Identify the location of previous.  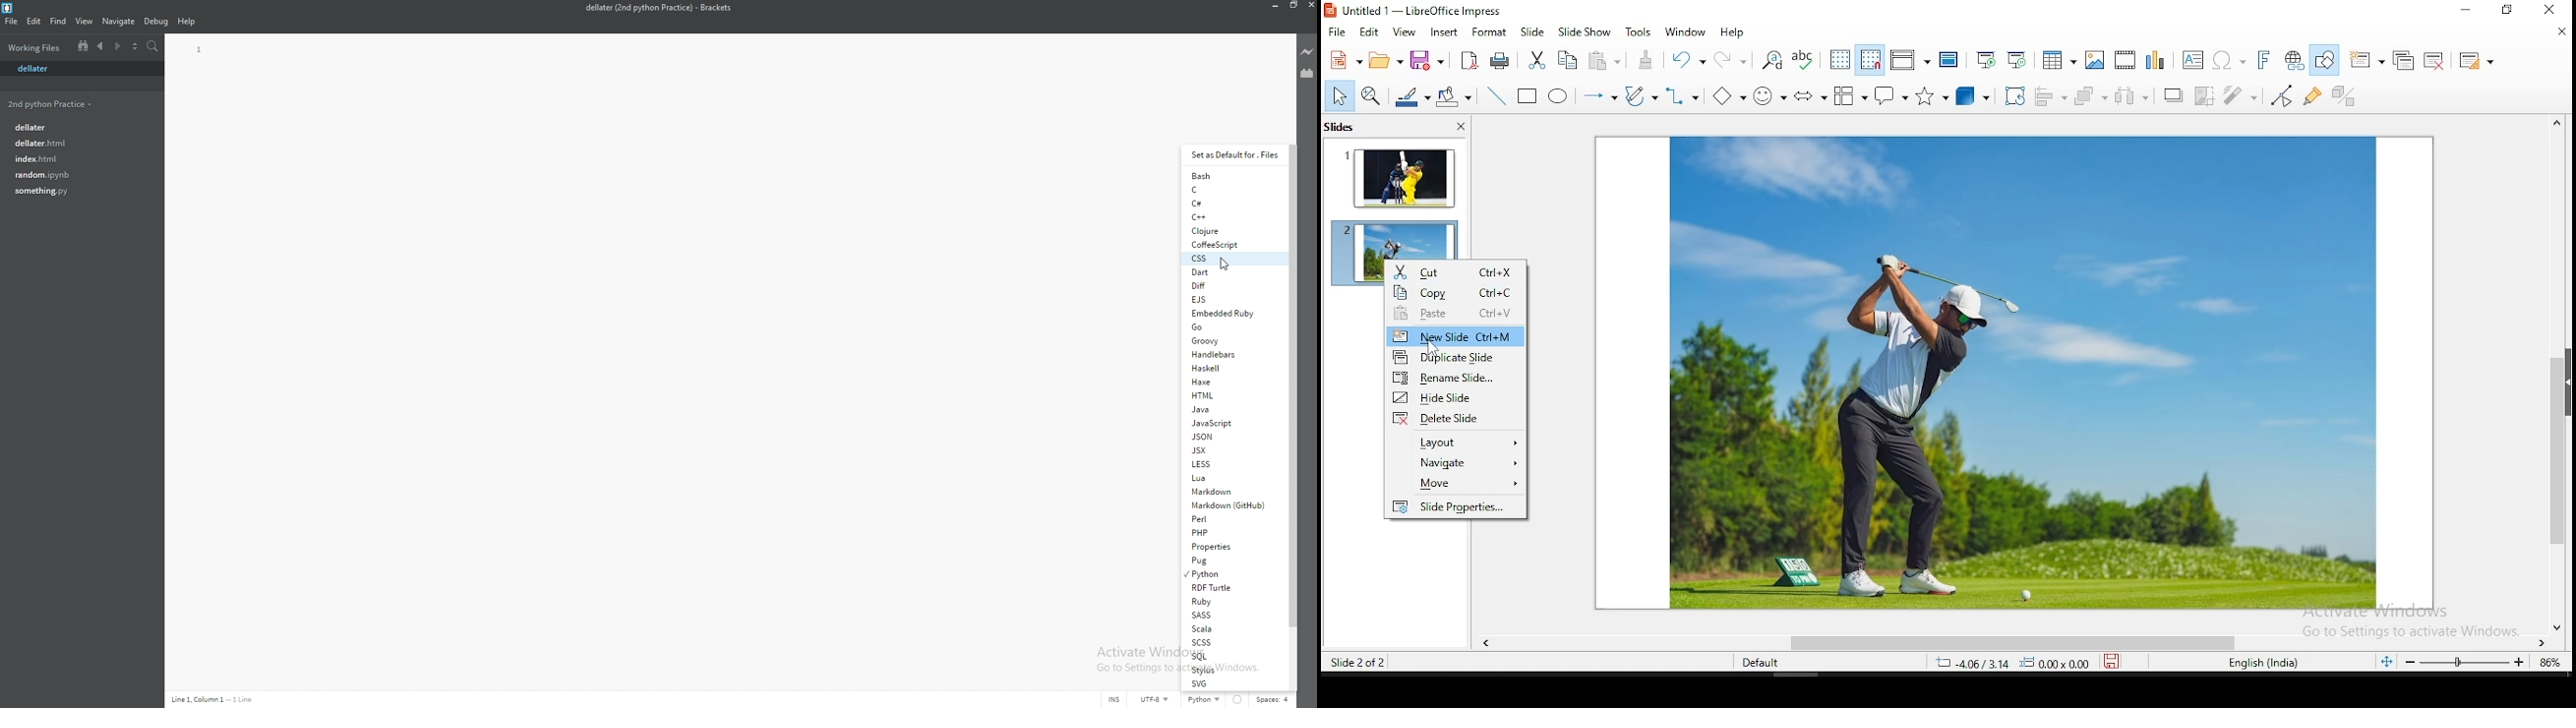
(101, 47).